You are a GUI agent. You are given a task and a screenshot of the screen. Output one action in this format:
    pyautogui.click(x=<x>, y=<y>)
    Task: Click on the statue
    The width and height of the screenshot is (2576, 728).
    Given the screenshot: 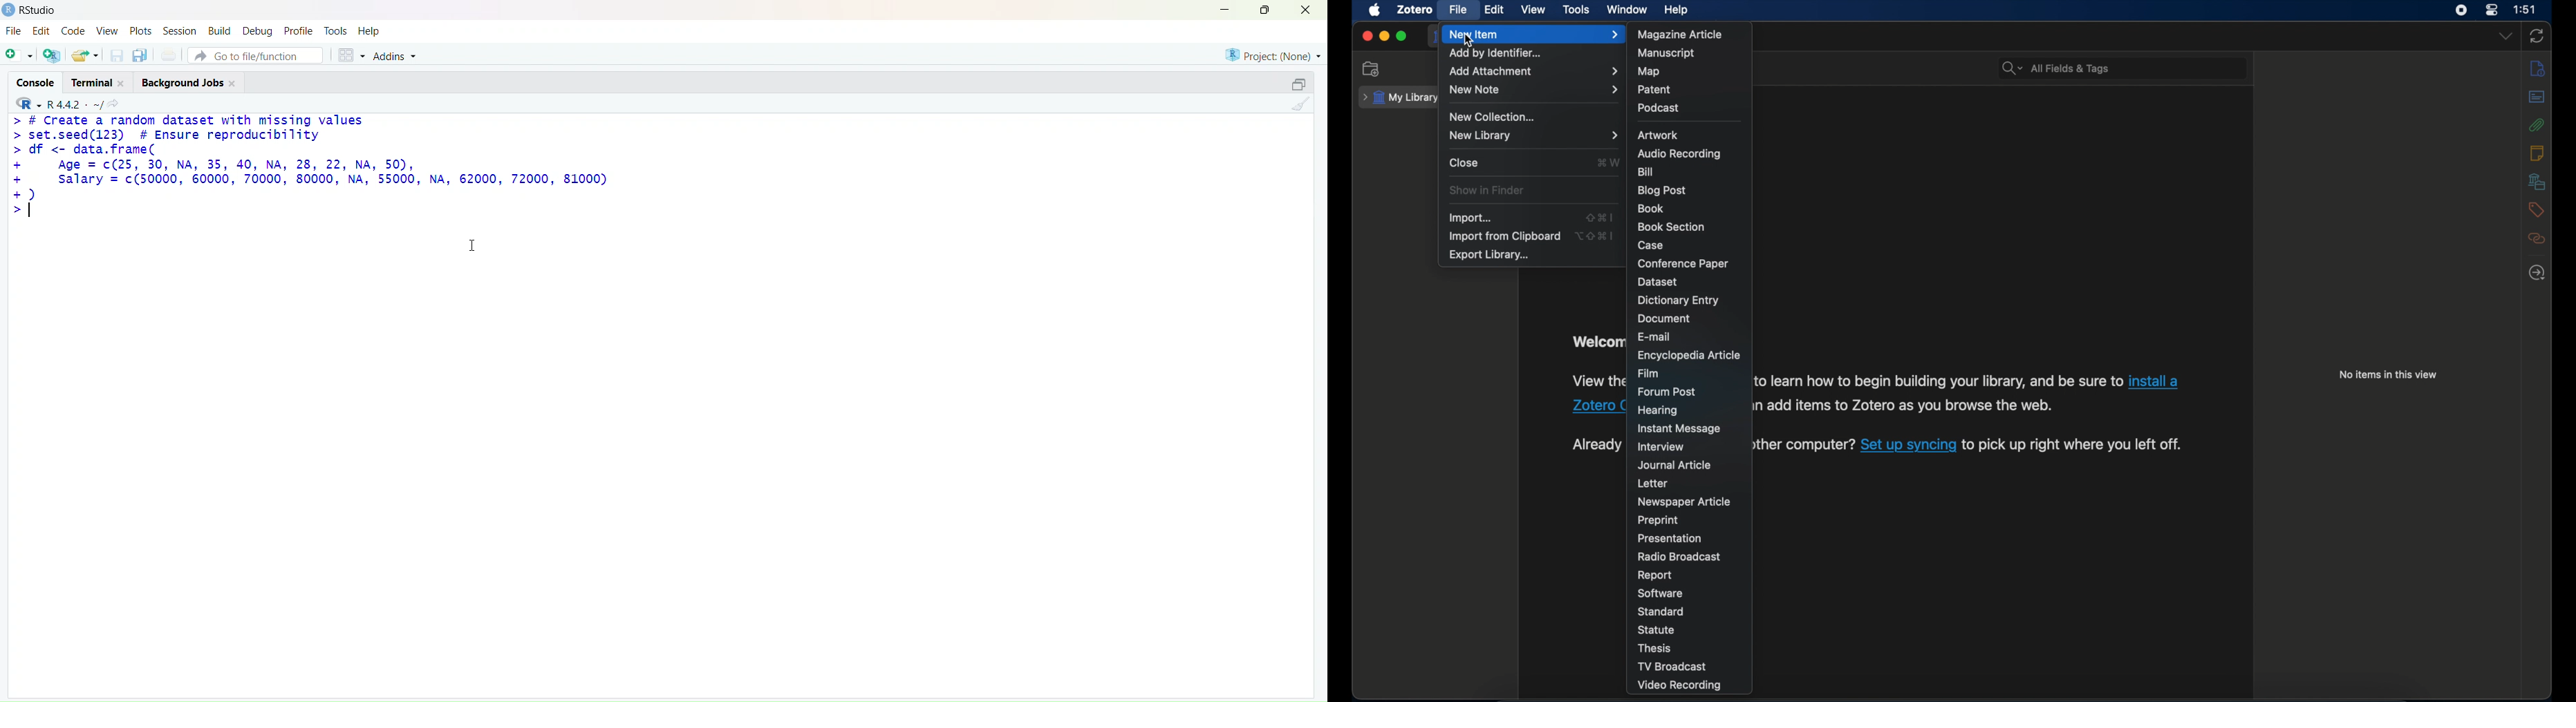 What is the action you would take?
    pyautogui.click(x=1658, y=629)
    